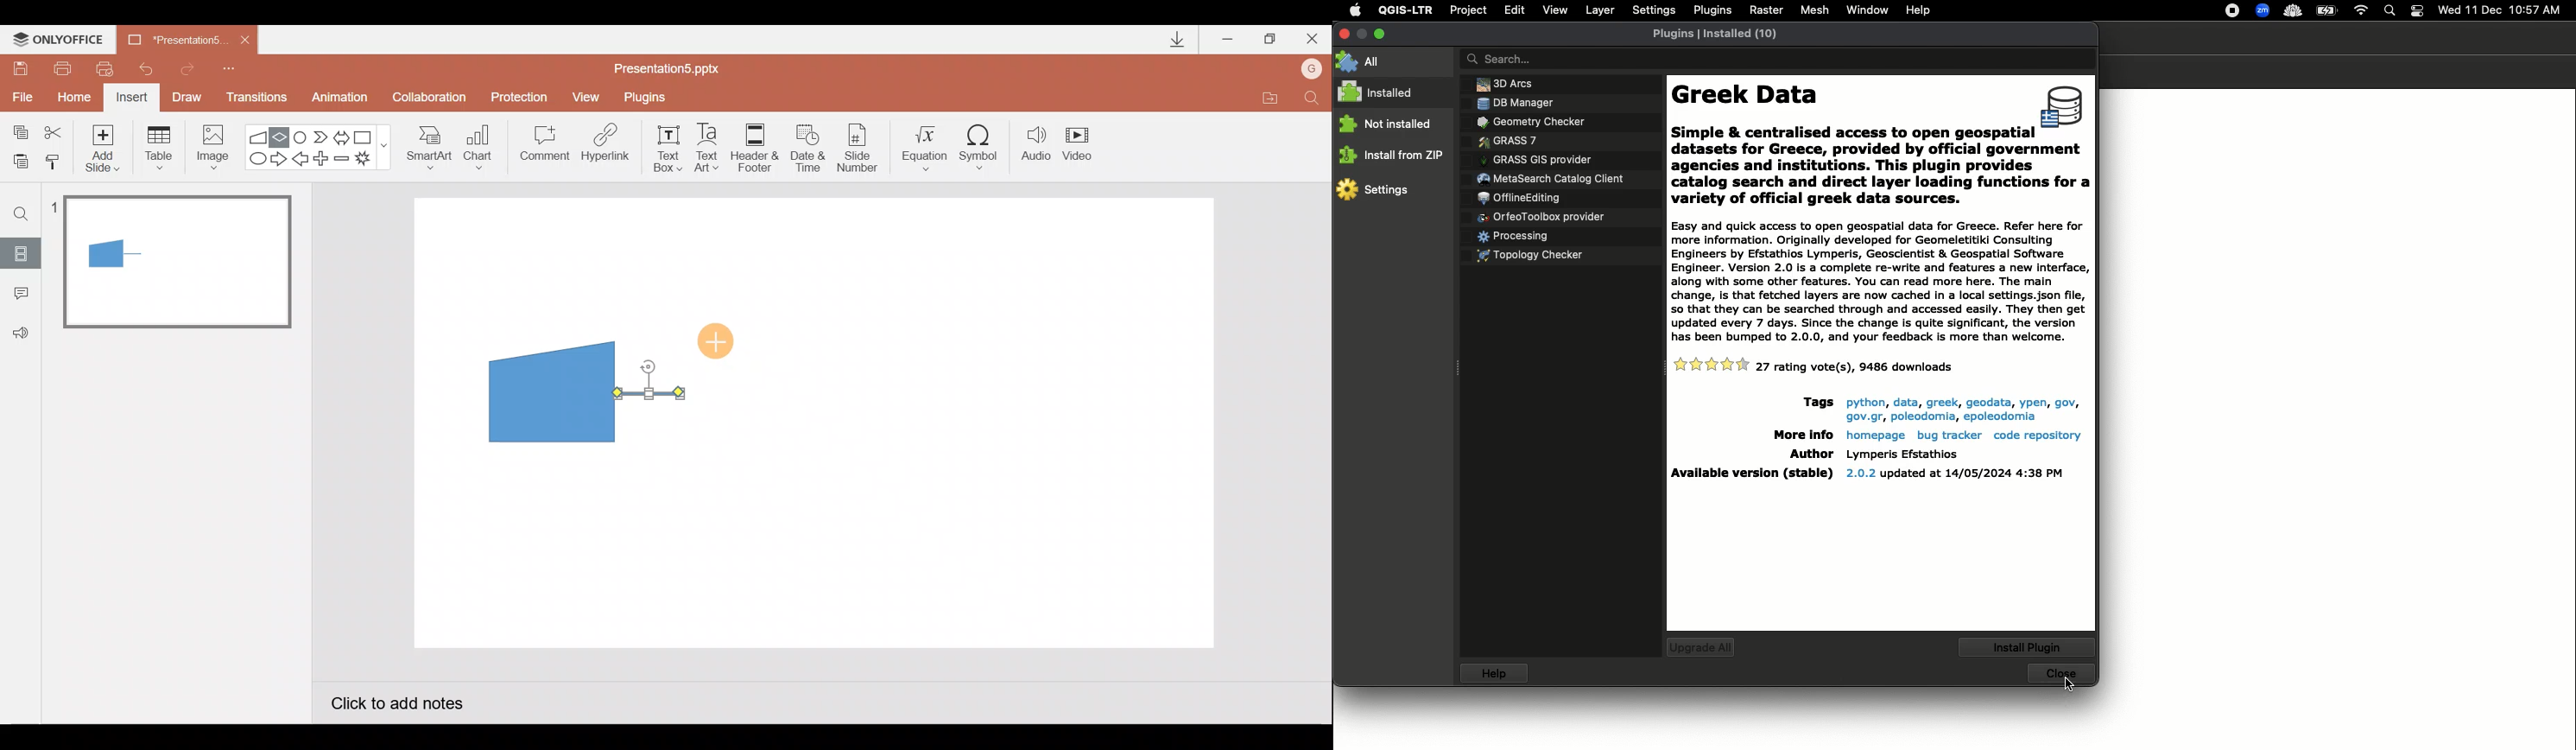 The height and width of the screenshot is (756, 2576). What do you see at coordinates (1955, 474) in the screenshot?
I see `2.0.2 updated at 14/05/2024 4:38 P` at bounding box center [1955, 474].